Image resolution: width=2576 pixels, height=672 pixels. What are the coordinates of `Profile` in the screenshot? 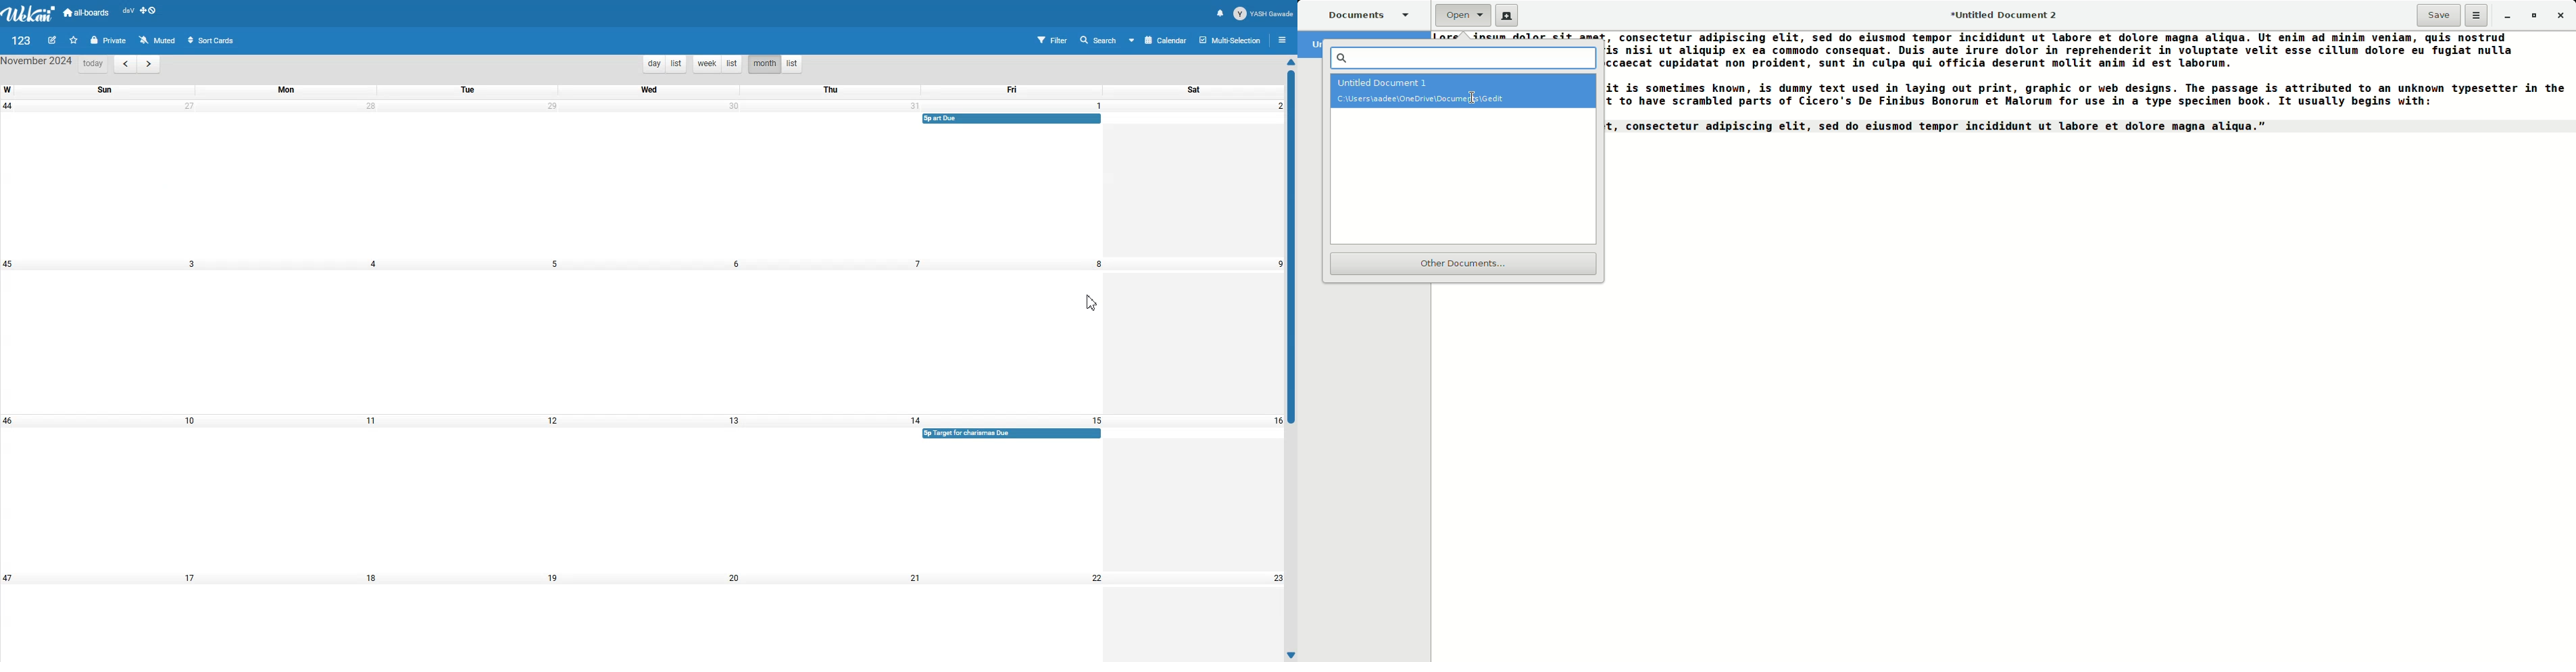 It's located at (1264, 14).